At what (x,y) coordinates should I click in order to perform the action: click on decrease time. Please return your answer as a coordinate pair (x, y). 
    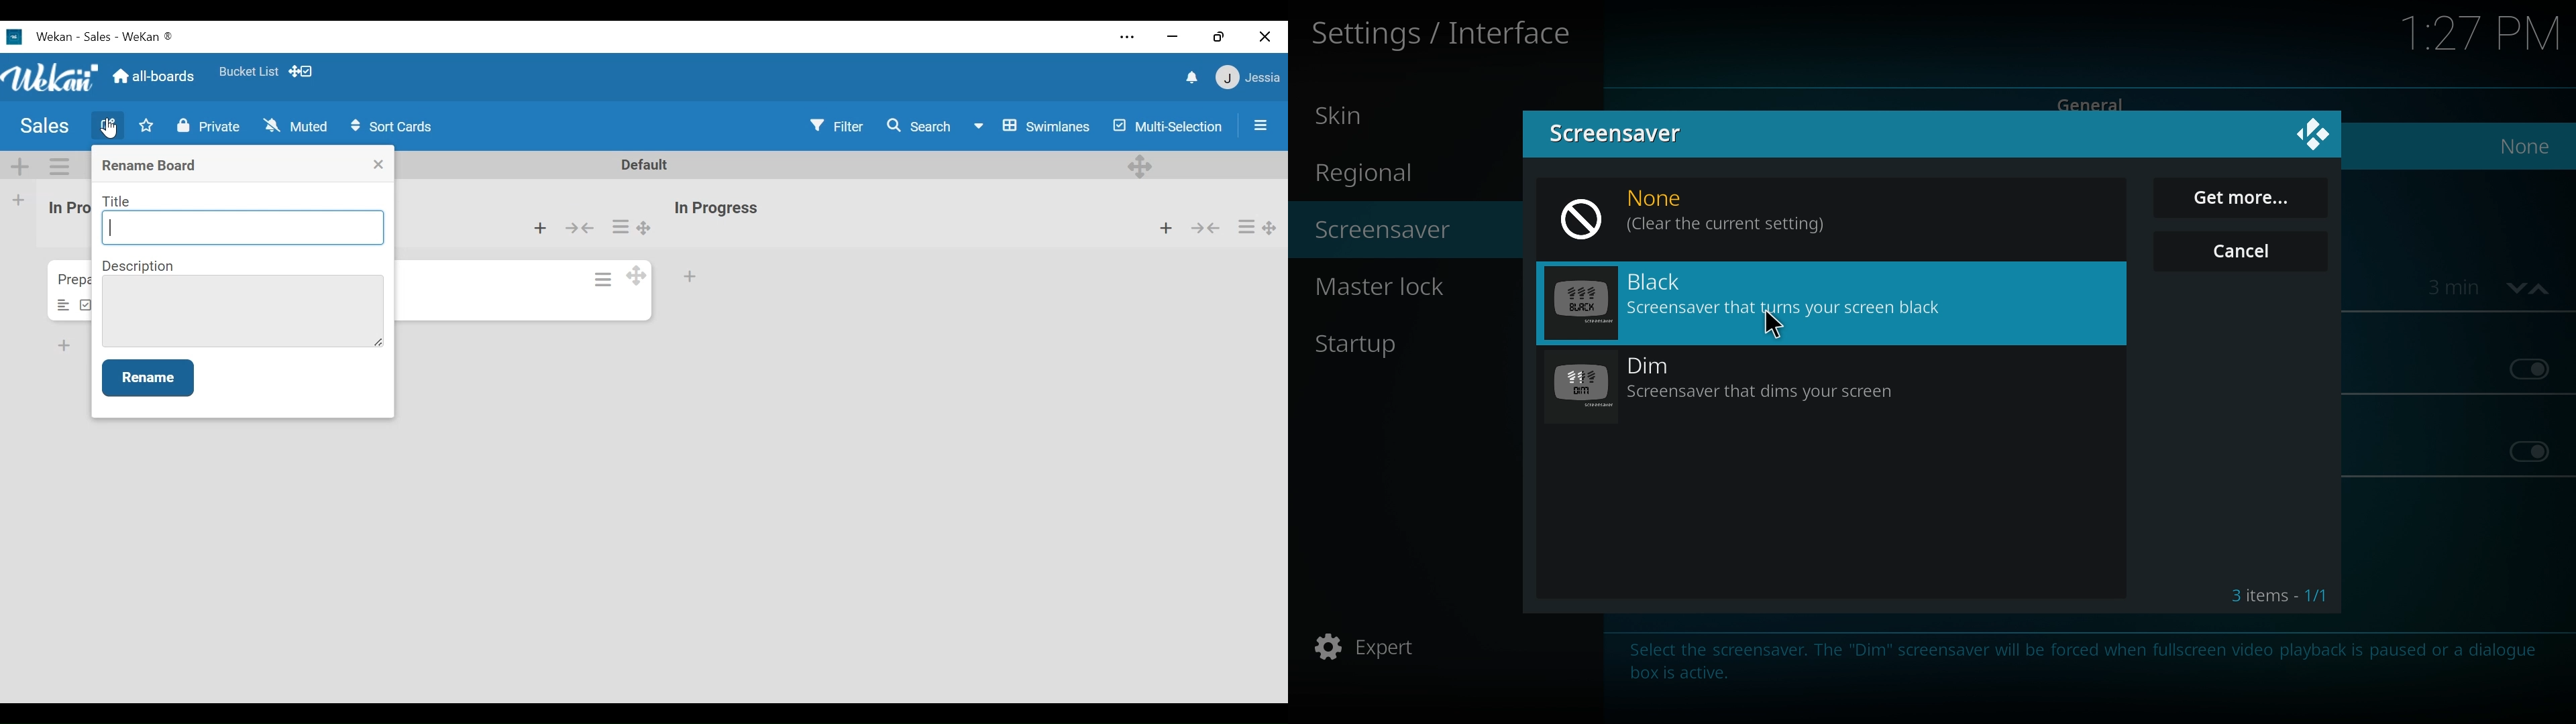
    Looking at the image, I should click on (2514, 291).